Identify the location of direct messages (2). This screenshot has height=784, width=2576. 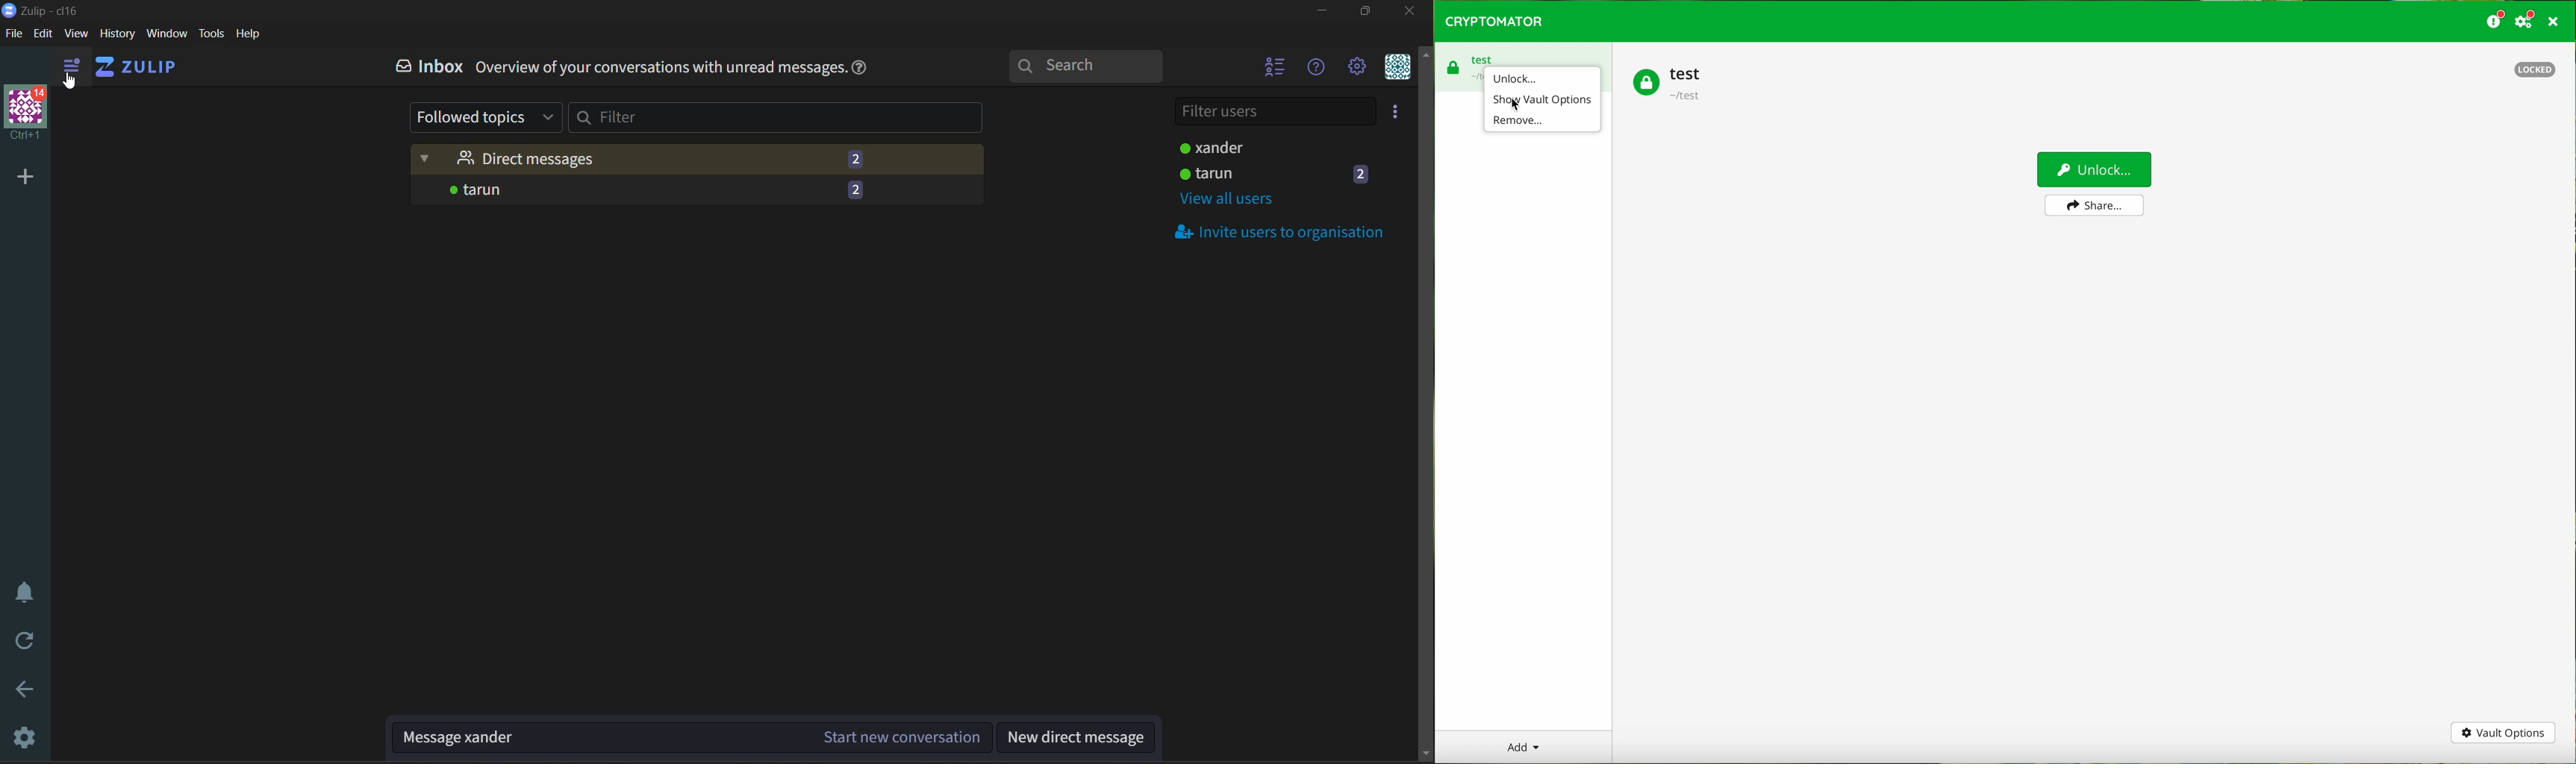
(698, 160).